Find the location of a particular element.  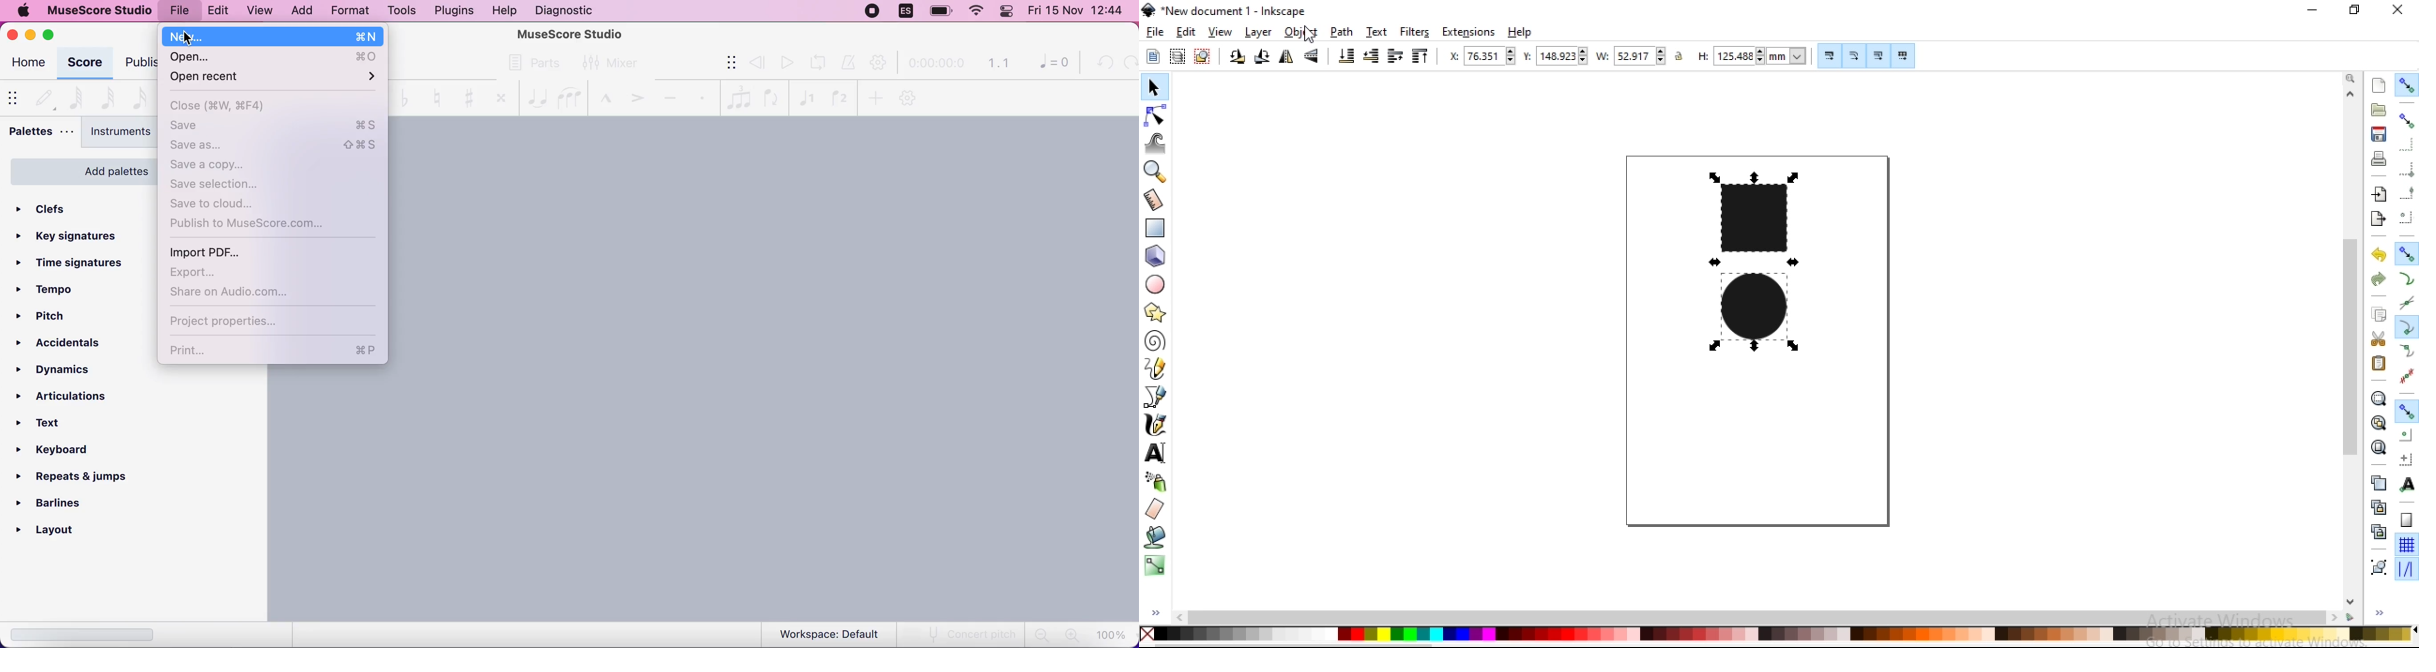

Fri 15 Nov 12:44 is located at coordinates (1079, 12).